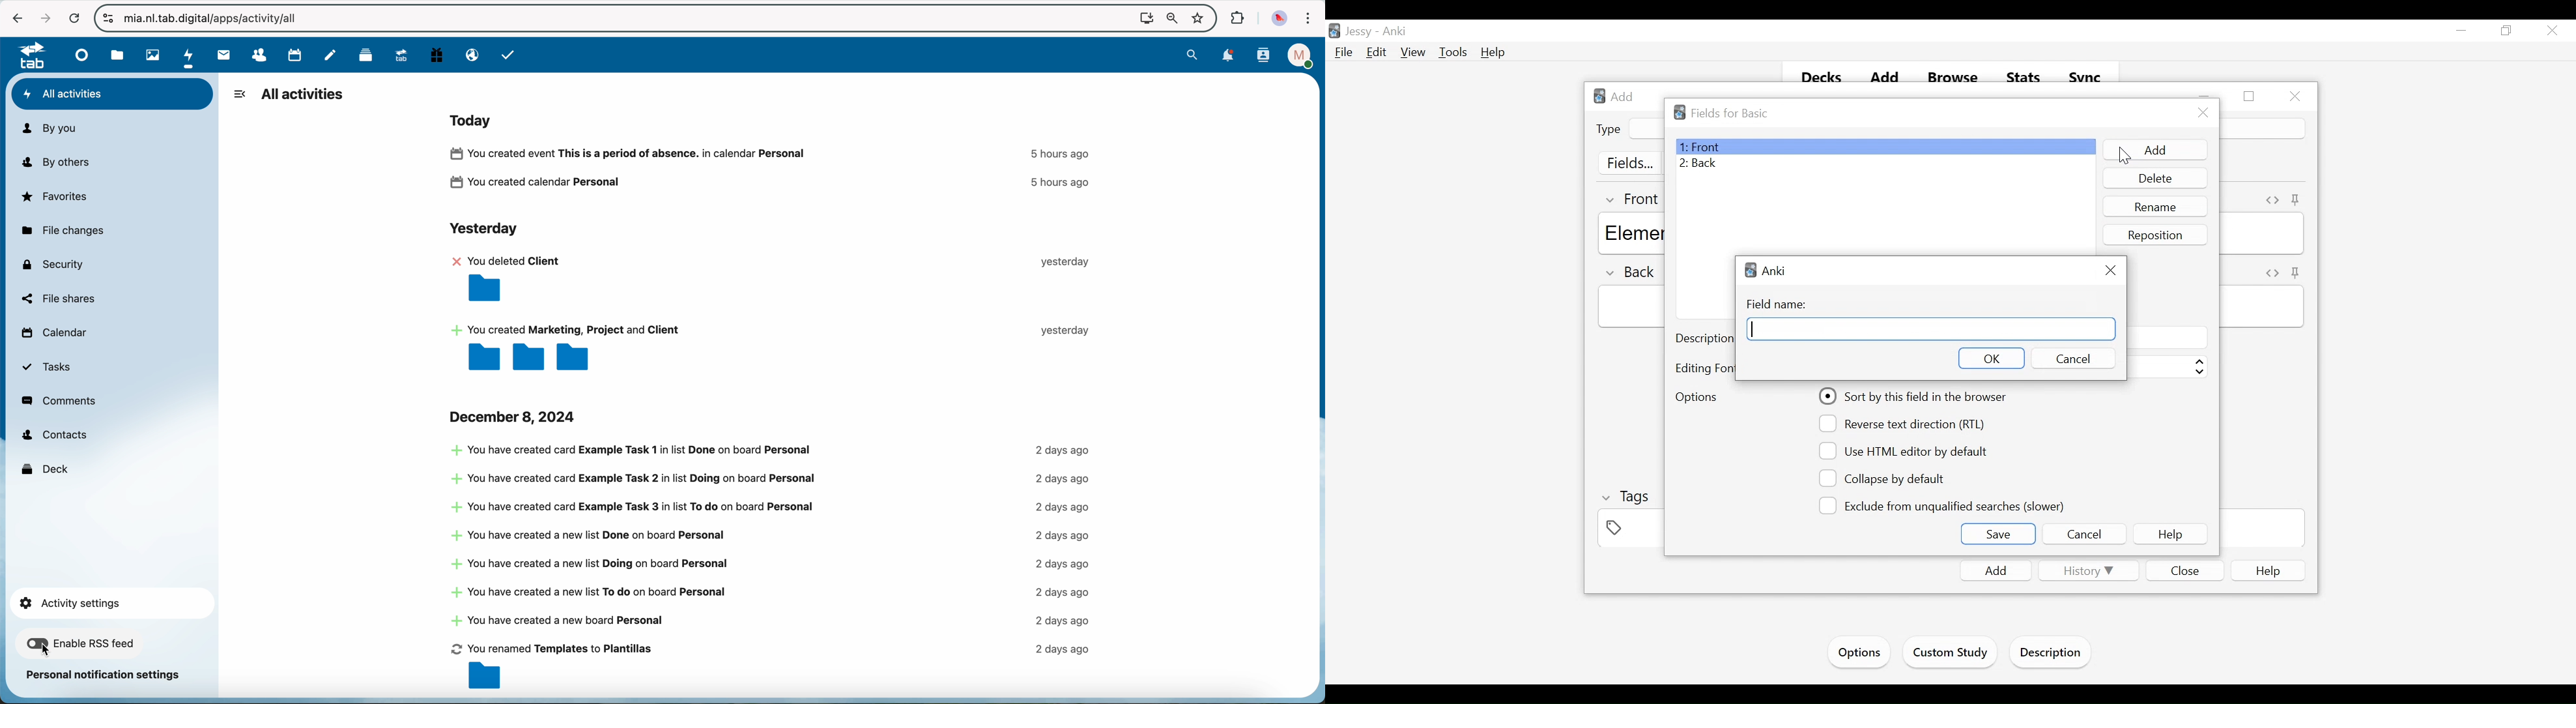  Describe the element at coordinates (2170, 535) in the screenshot. I see `Help` at that location.